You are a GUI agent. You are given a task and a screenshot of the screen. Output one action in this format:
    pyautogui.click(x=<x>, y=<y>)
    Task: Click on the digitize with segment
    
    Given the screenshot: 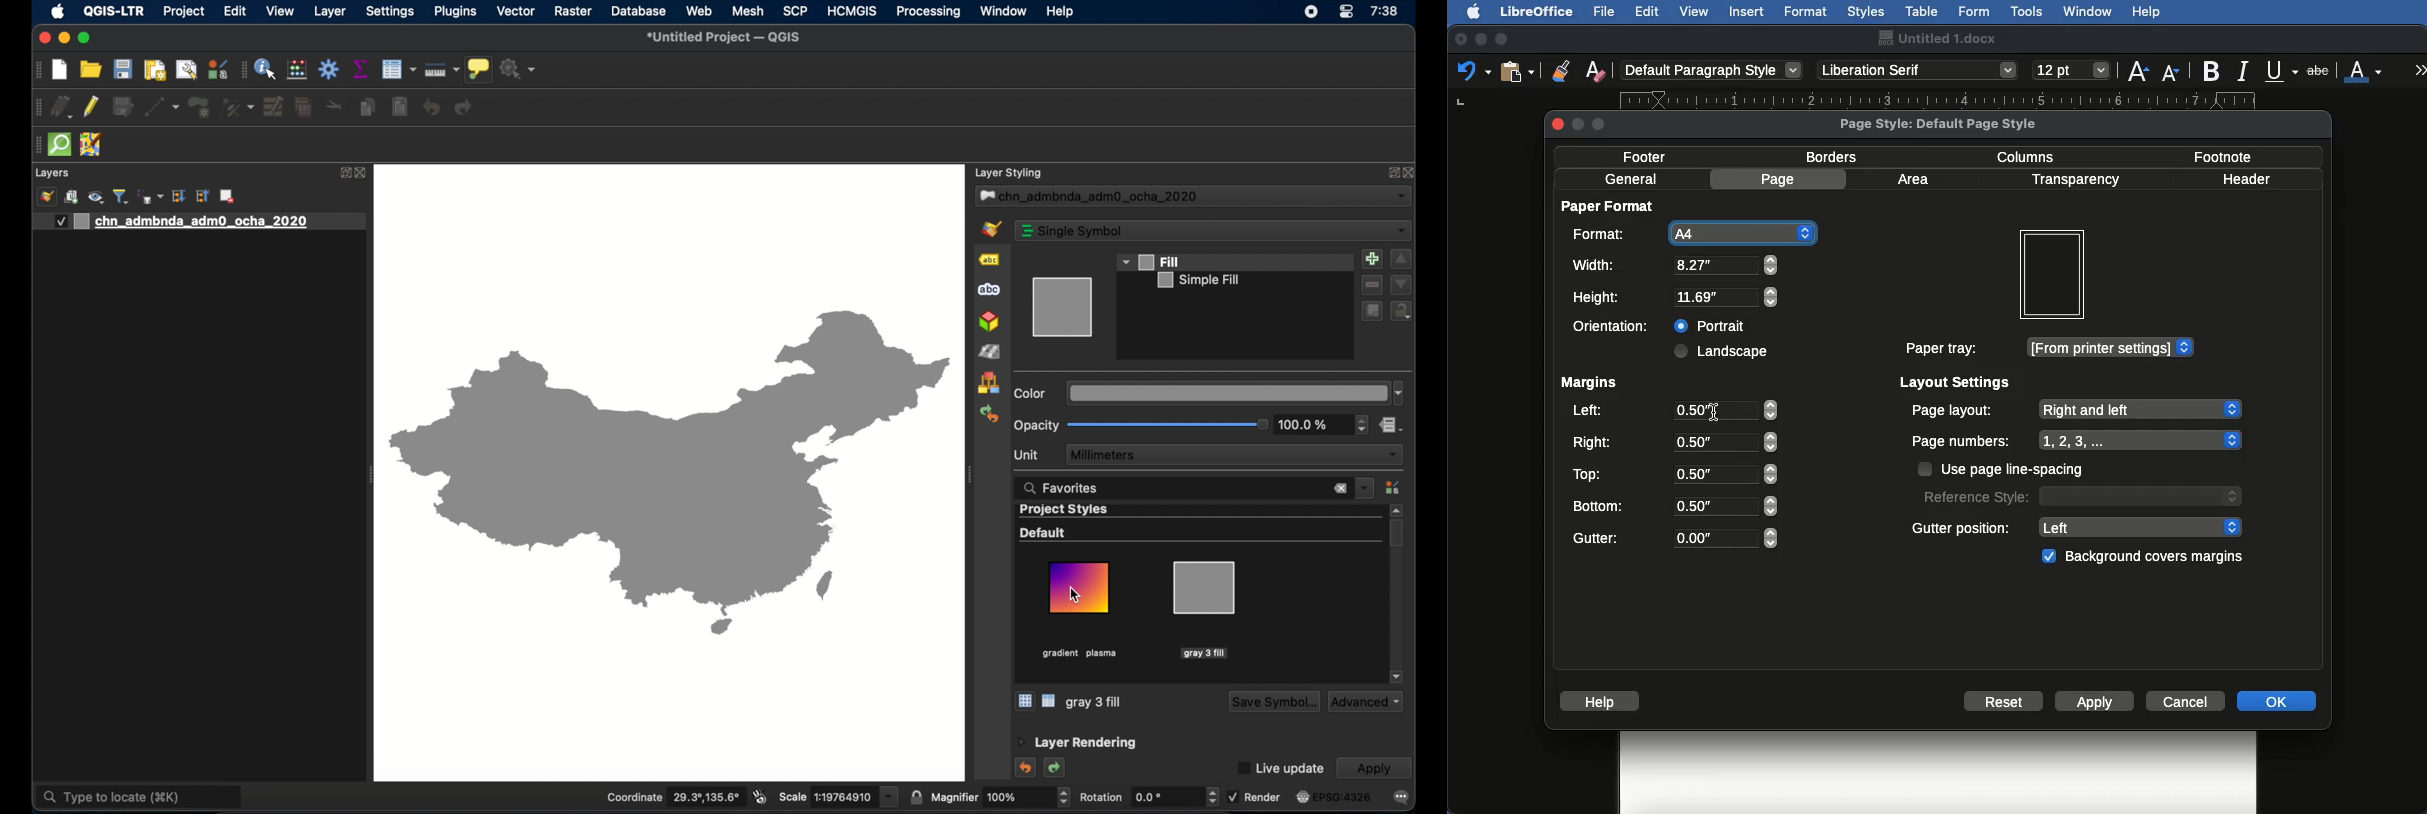 What is the action you would take?
    pyautogui.click(x=161, y=107)
    